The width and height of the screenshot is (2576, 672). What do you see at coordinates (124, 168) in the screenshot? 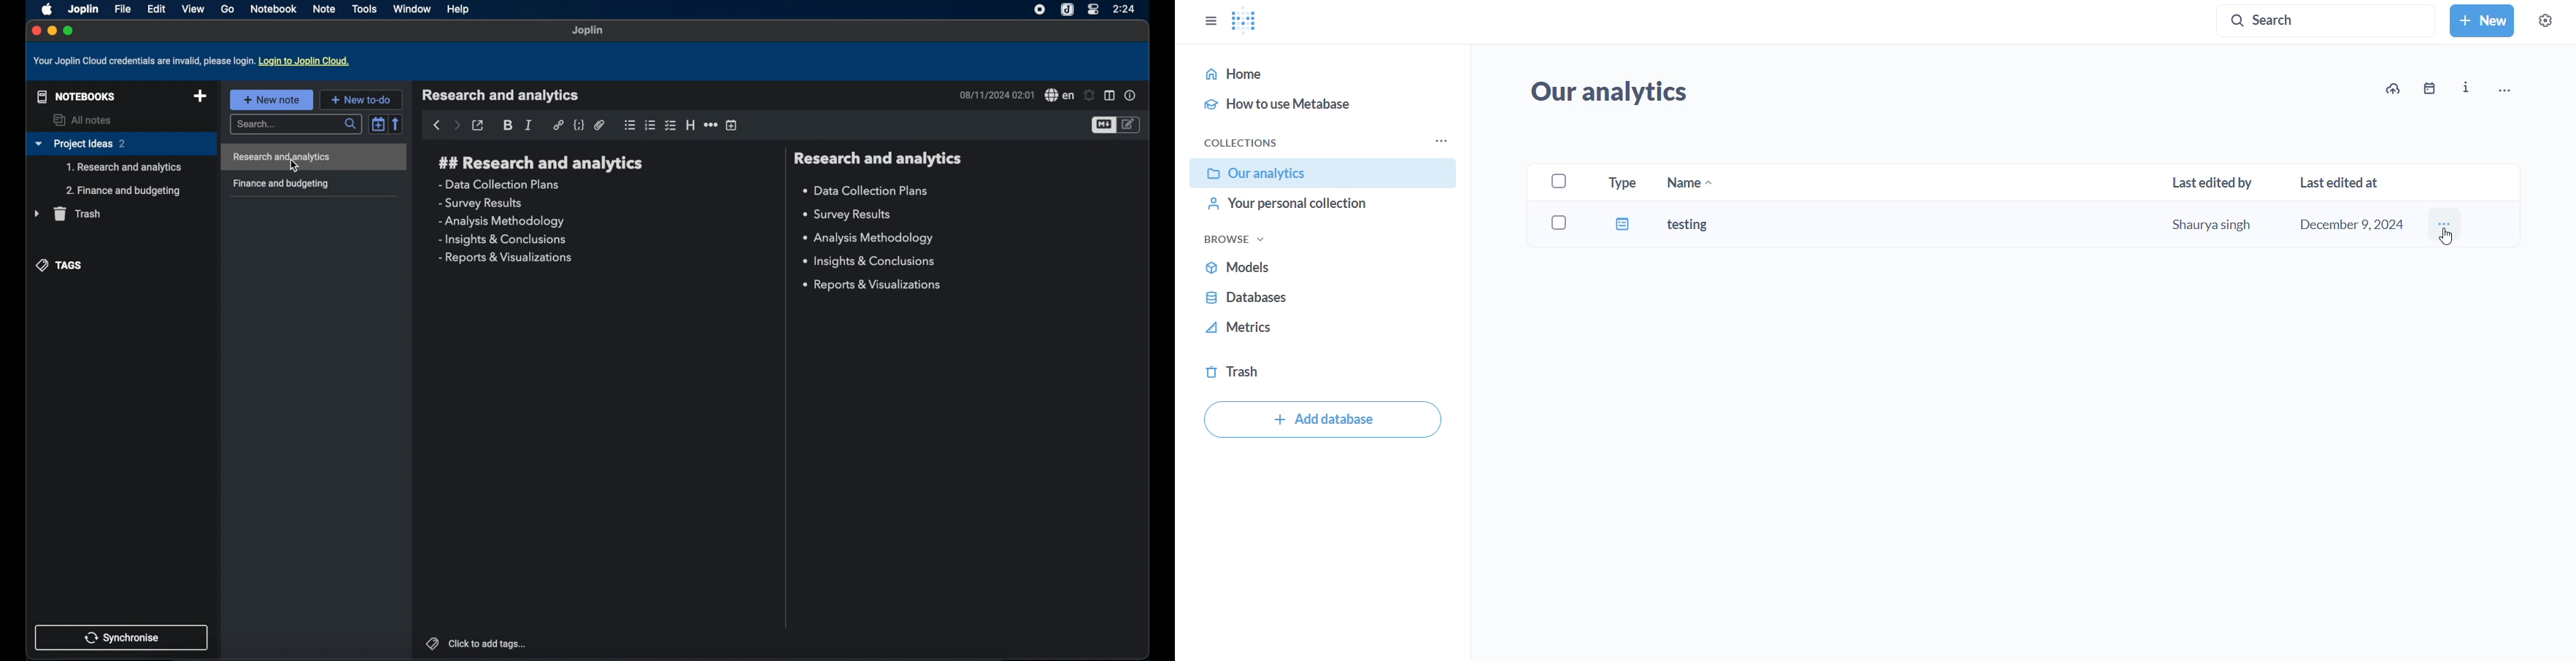
I see `sub-notebook(Research and analytics)` at bounding box center [124, 168].